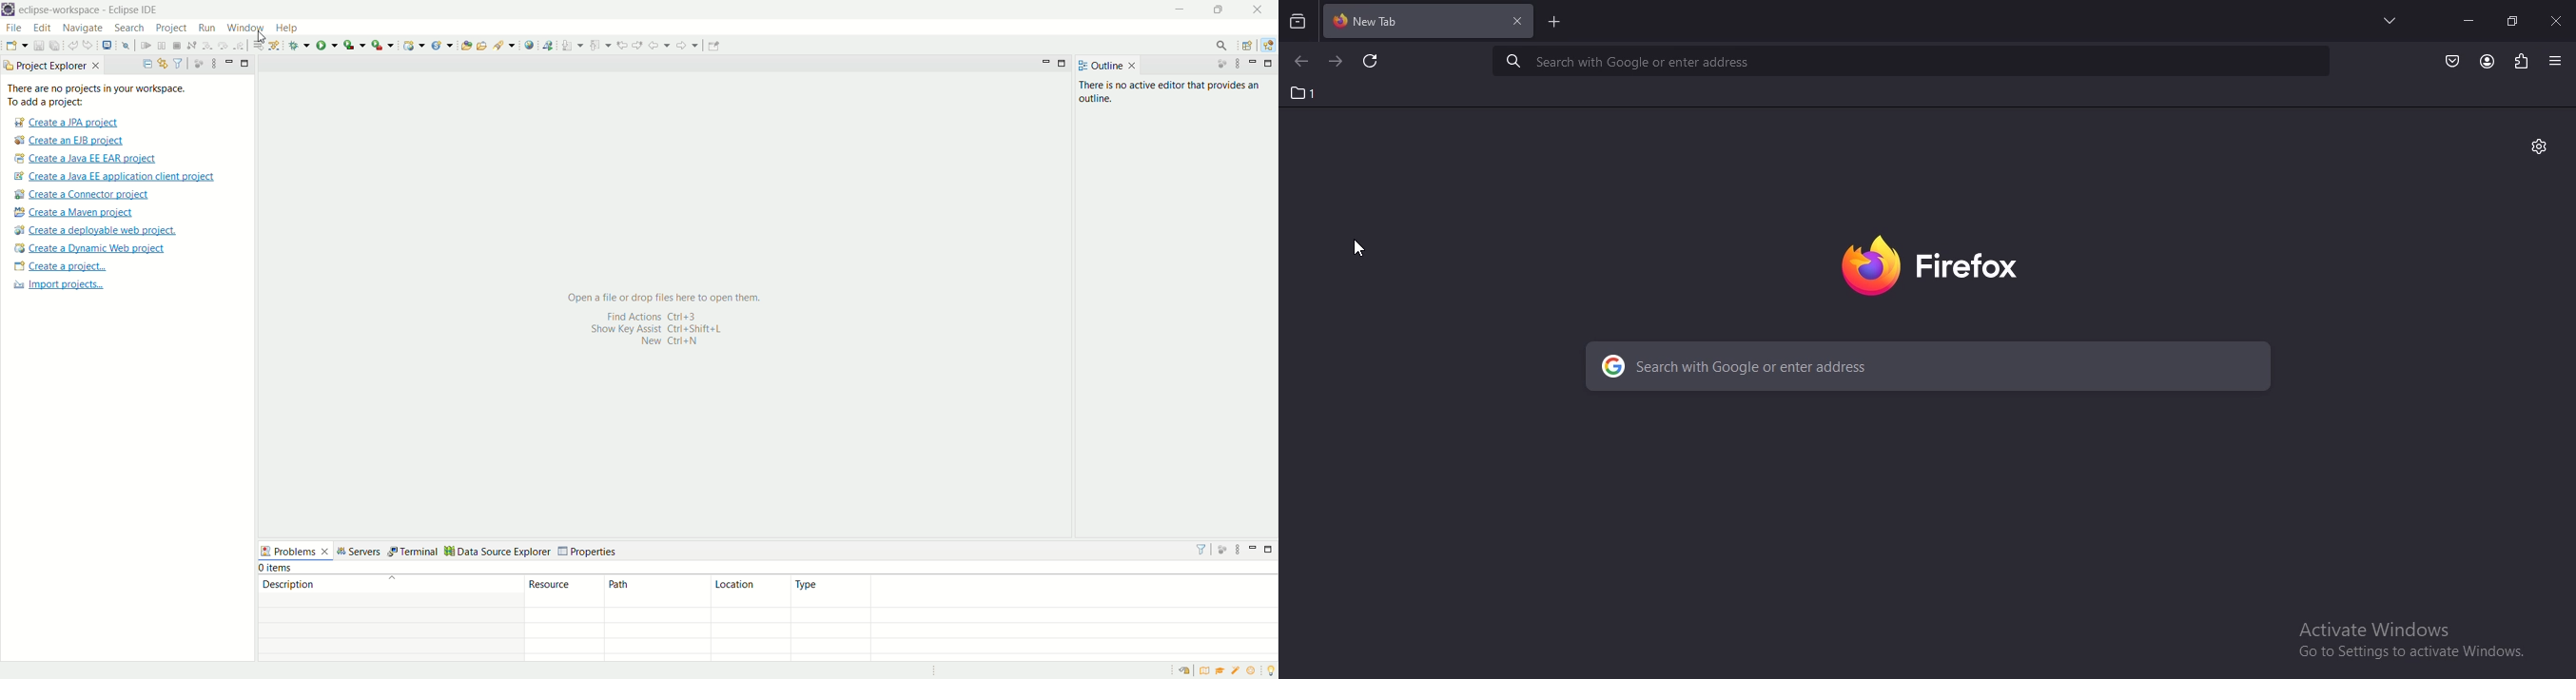 Image resolution: width=2576 pixels, height=700 pixels. Describe the element at coordinates (65, 123) in the screenshot. I see `create a JPA project` at that location.